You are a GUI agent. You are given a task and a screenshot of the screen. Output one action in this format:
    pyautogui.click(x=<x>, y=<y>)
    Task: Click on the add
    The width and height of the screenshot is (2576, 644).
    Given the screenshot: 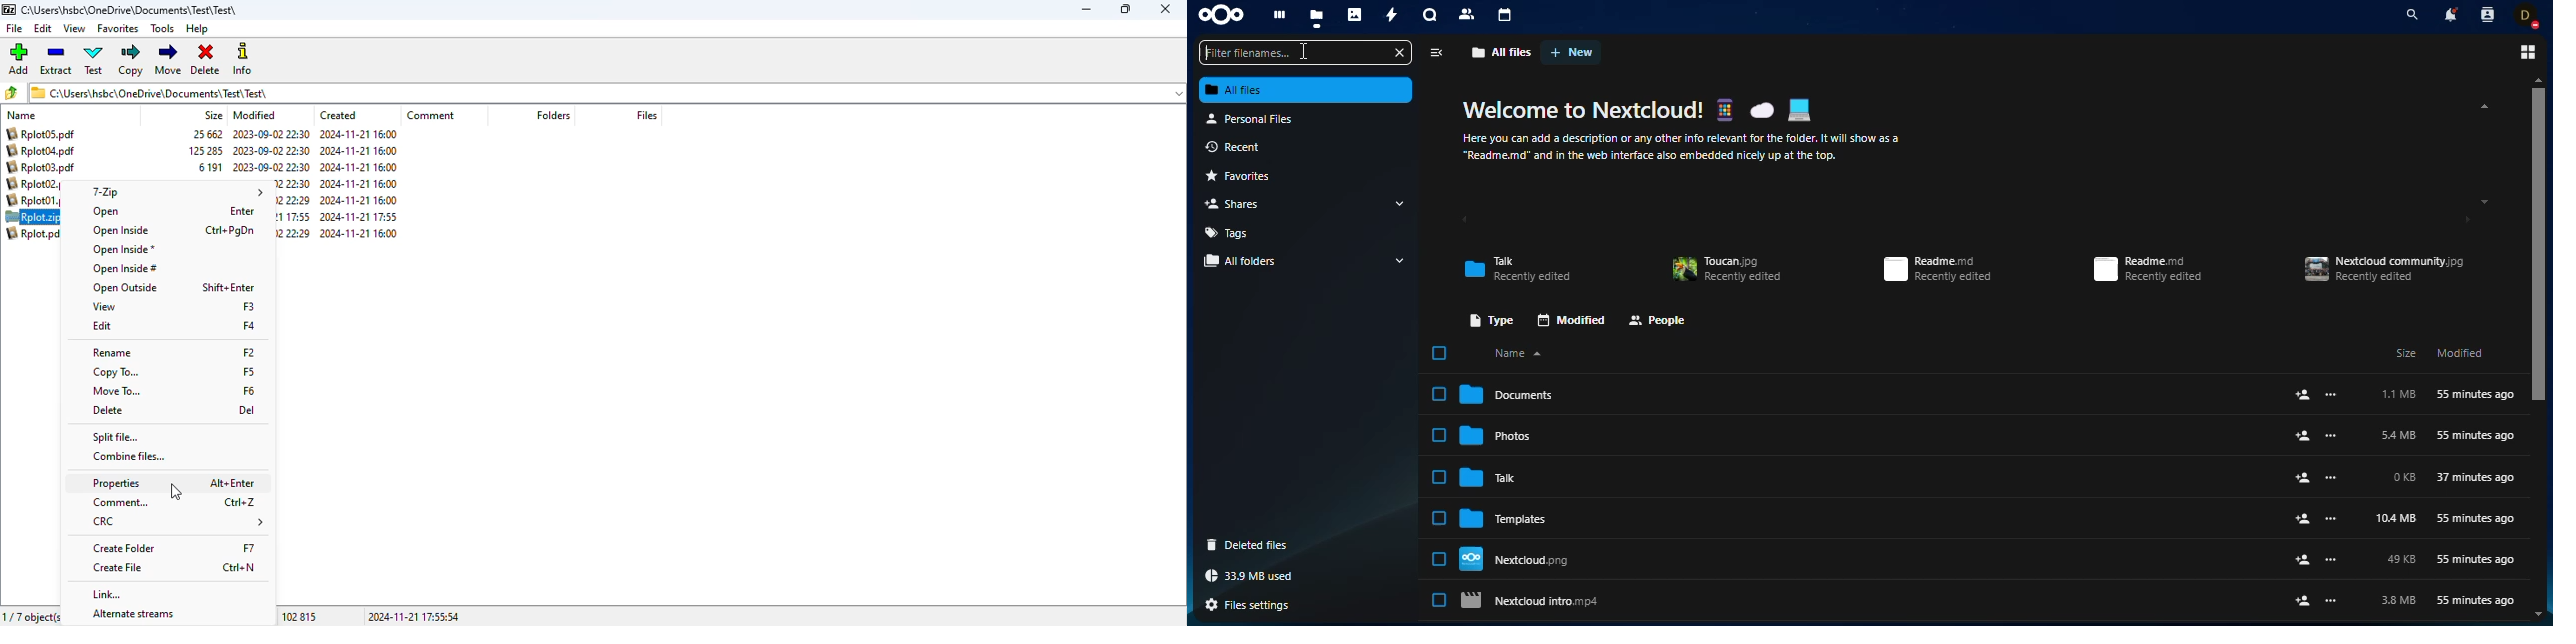 What is the action you would take?
    pyautogui.click(x=2302, y=477)
    